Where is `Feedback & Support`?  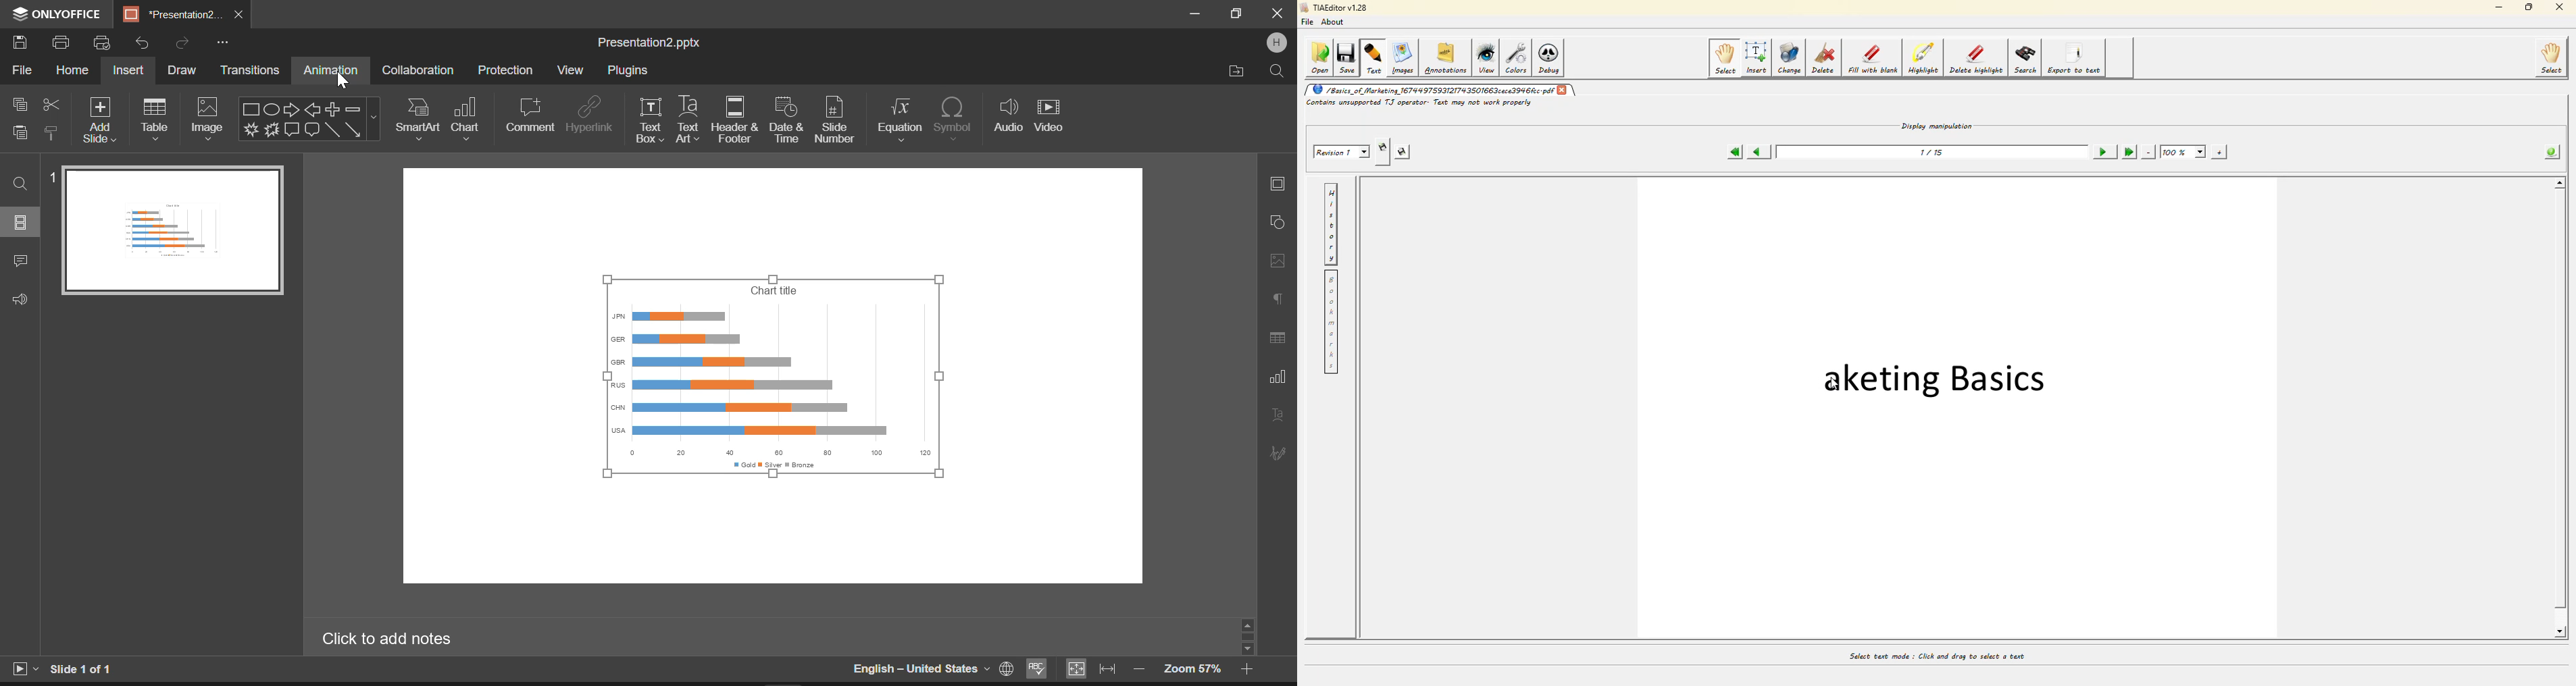
Feedback & Support is located at coordinates (20, 300).